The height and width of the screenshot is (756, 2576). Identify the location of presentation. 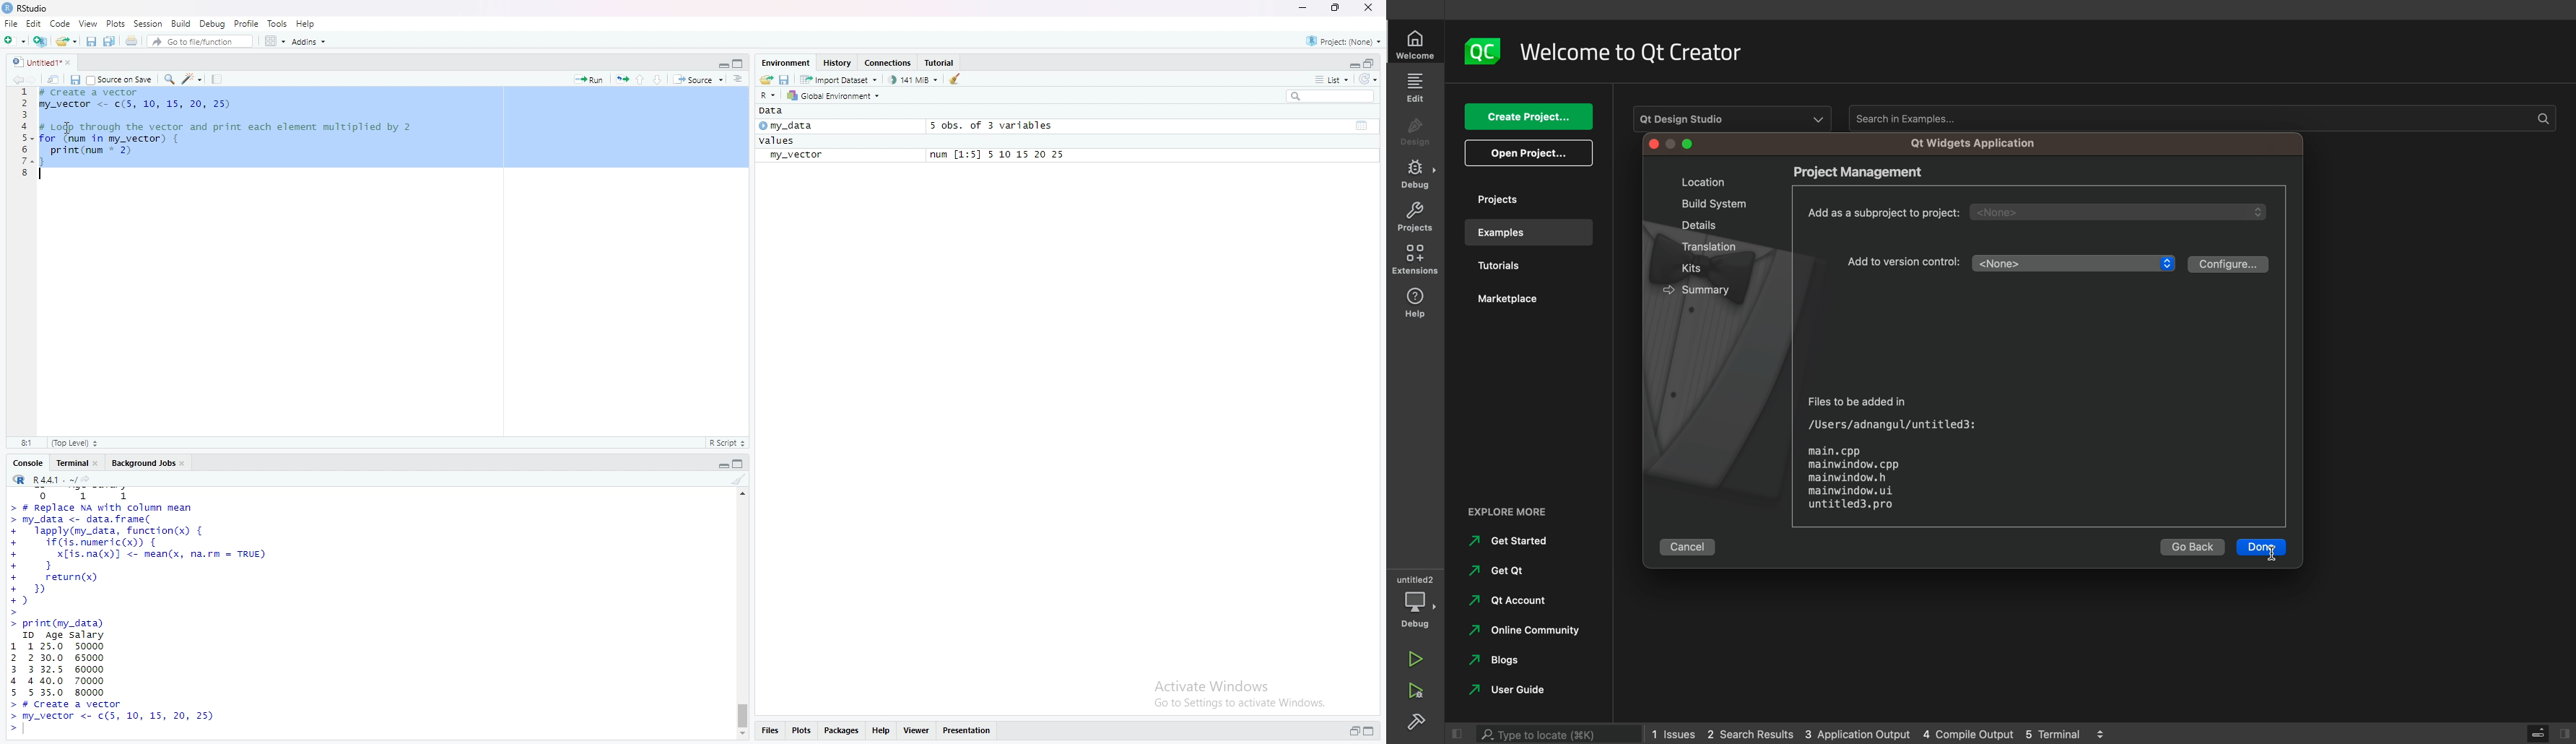
(969, 730).